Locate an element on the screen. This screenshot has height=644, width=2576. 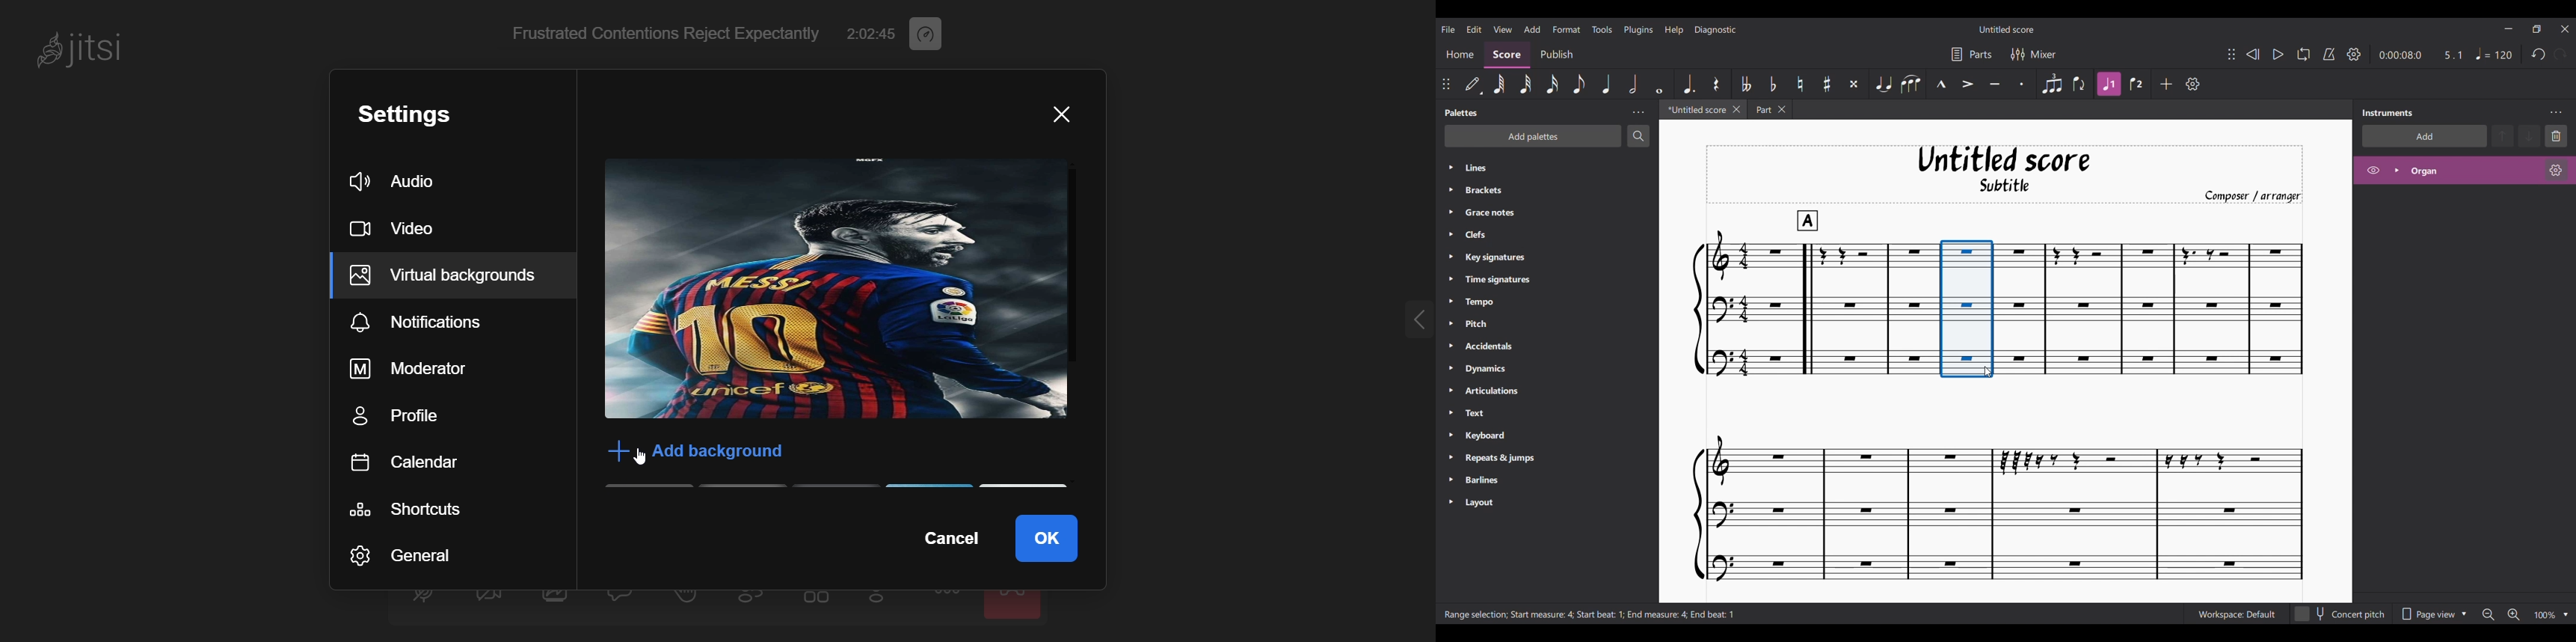
Expand respective palette is located at coordinates (1451, 335).